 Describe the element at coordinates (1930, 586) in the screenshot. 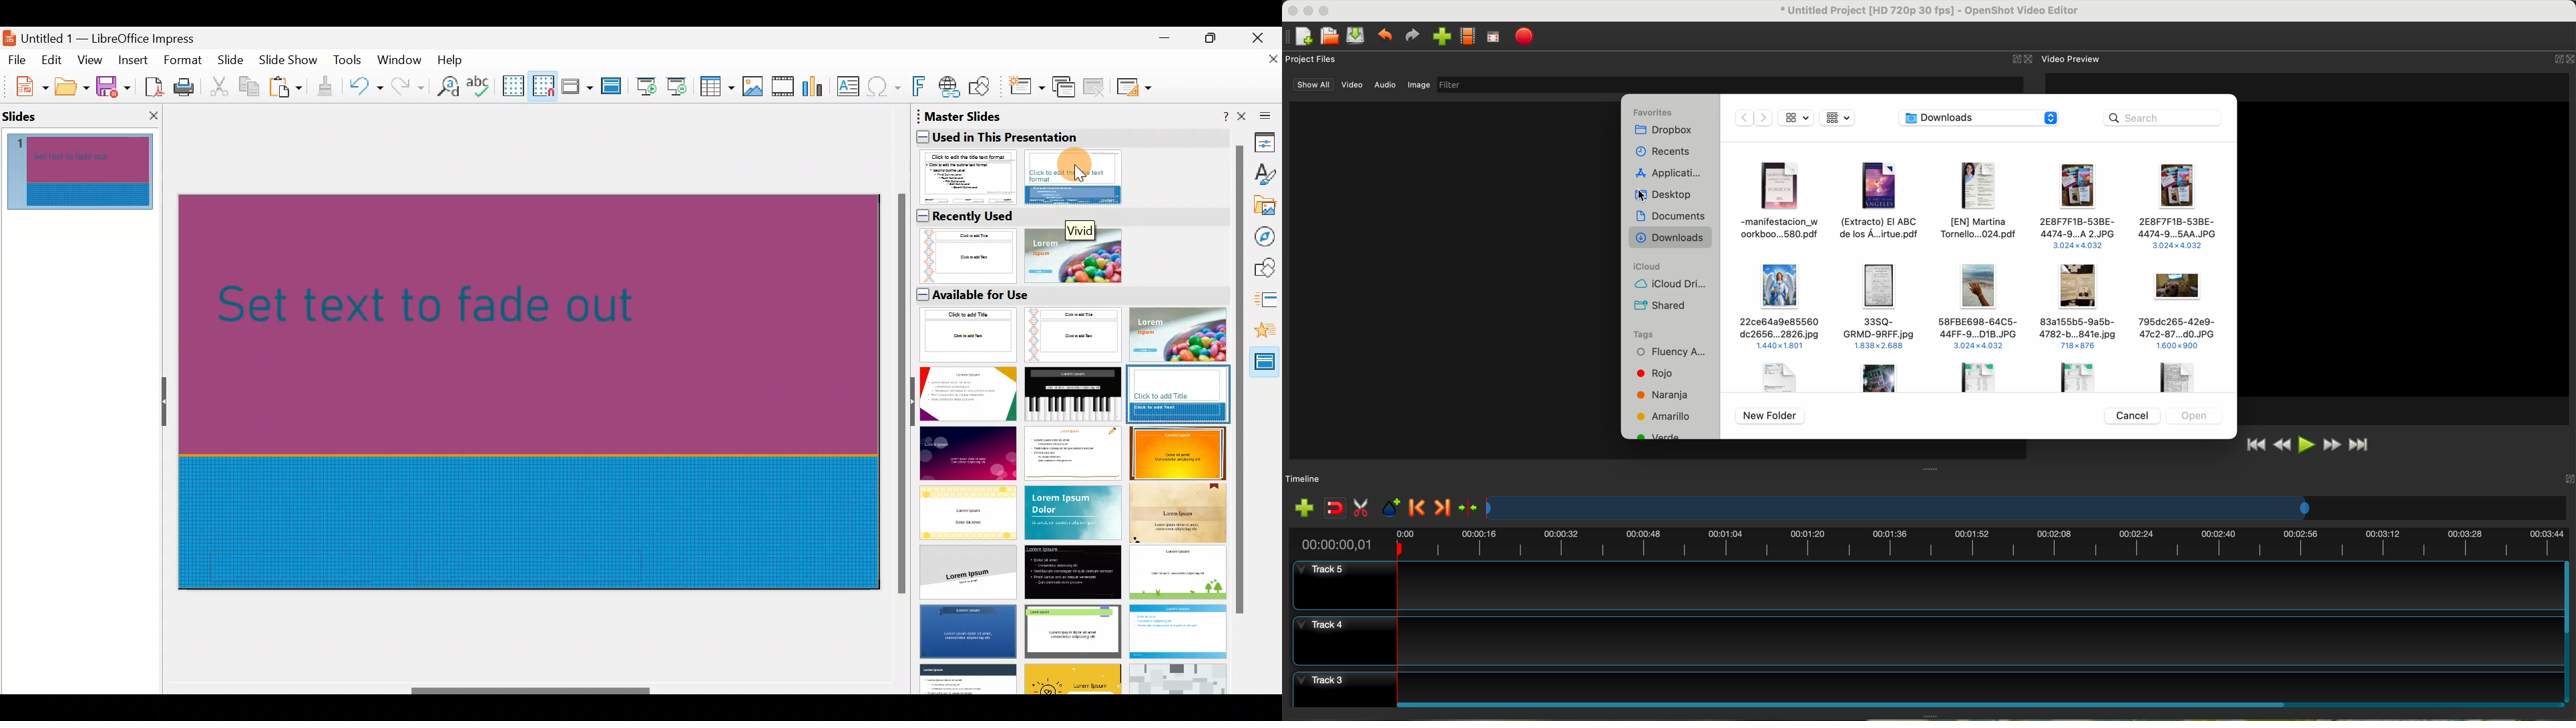

I see `track 5` at that location.